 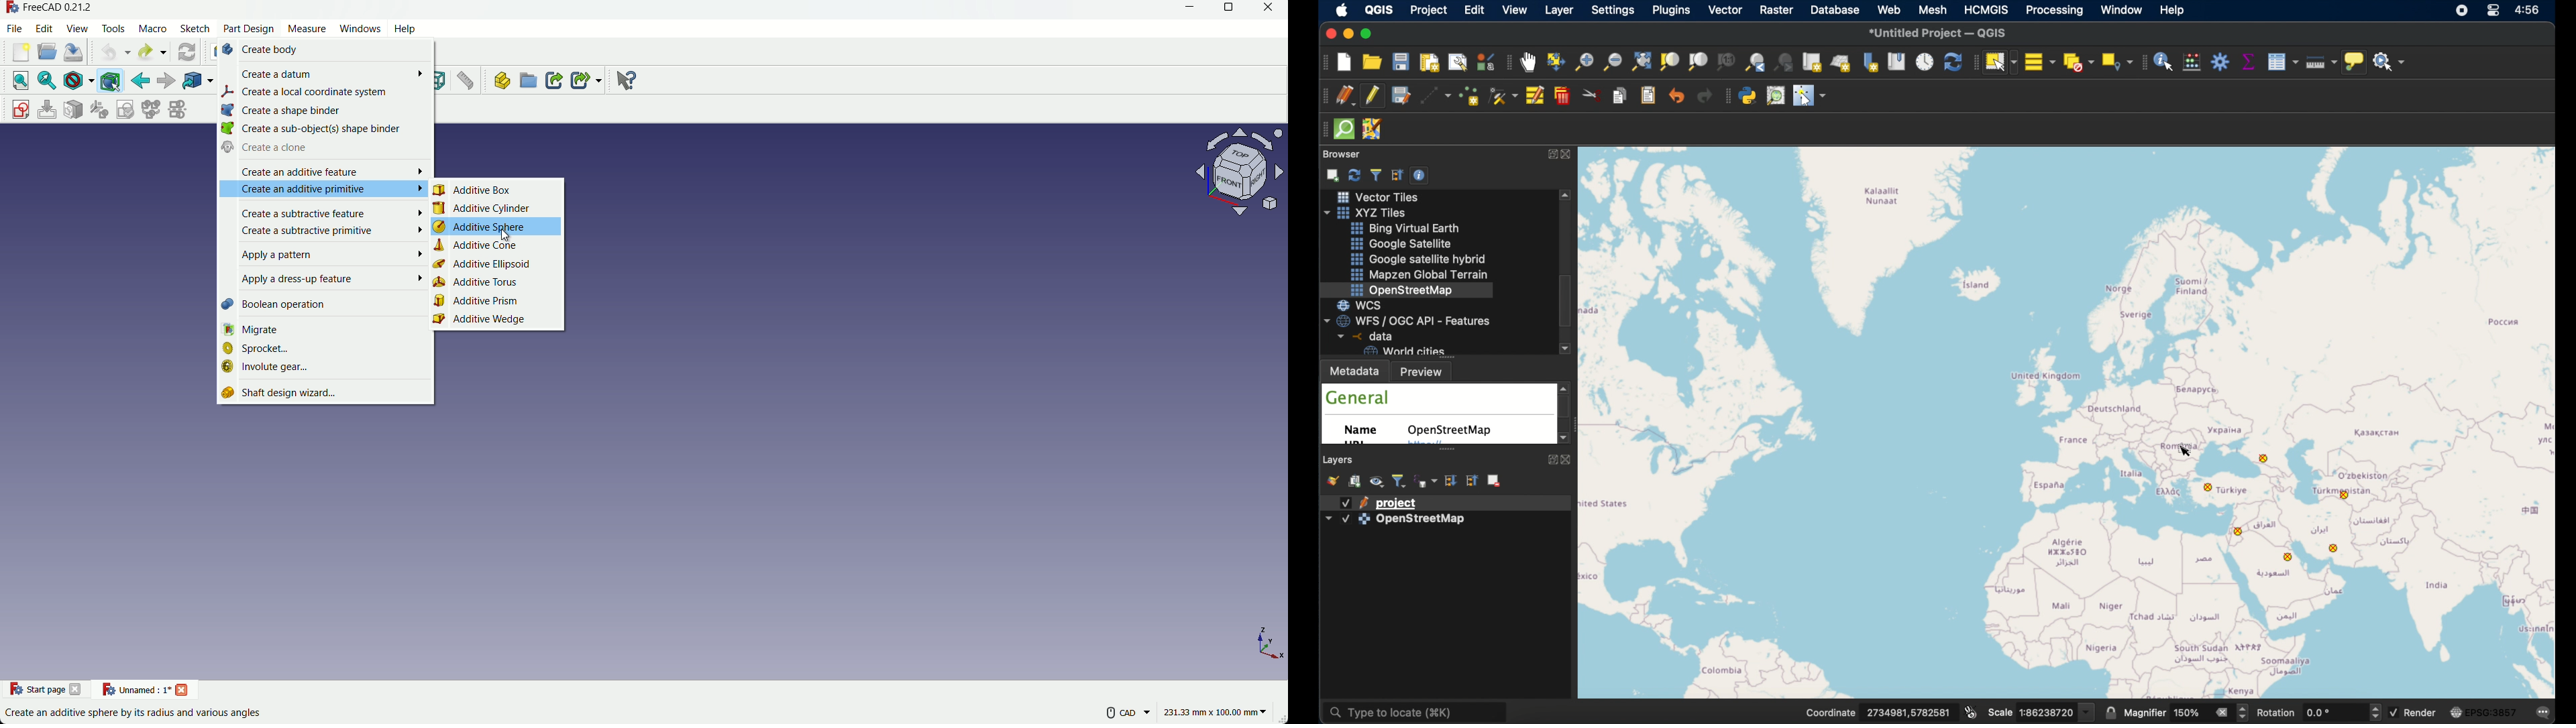 I want to click on zoom out, so click(x=1611, y=61).